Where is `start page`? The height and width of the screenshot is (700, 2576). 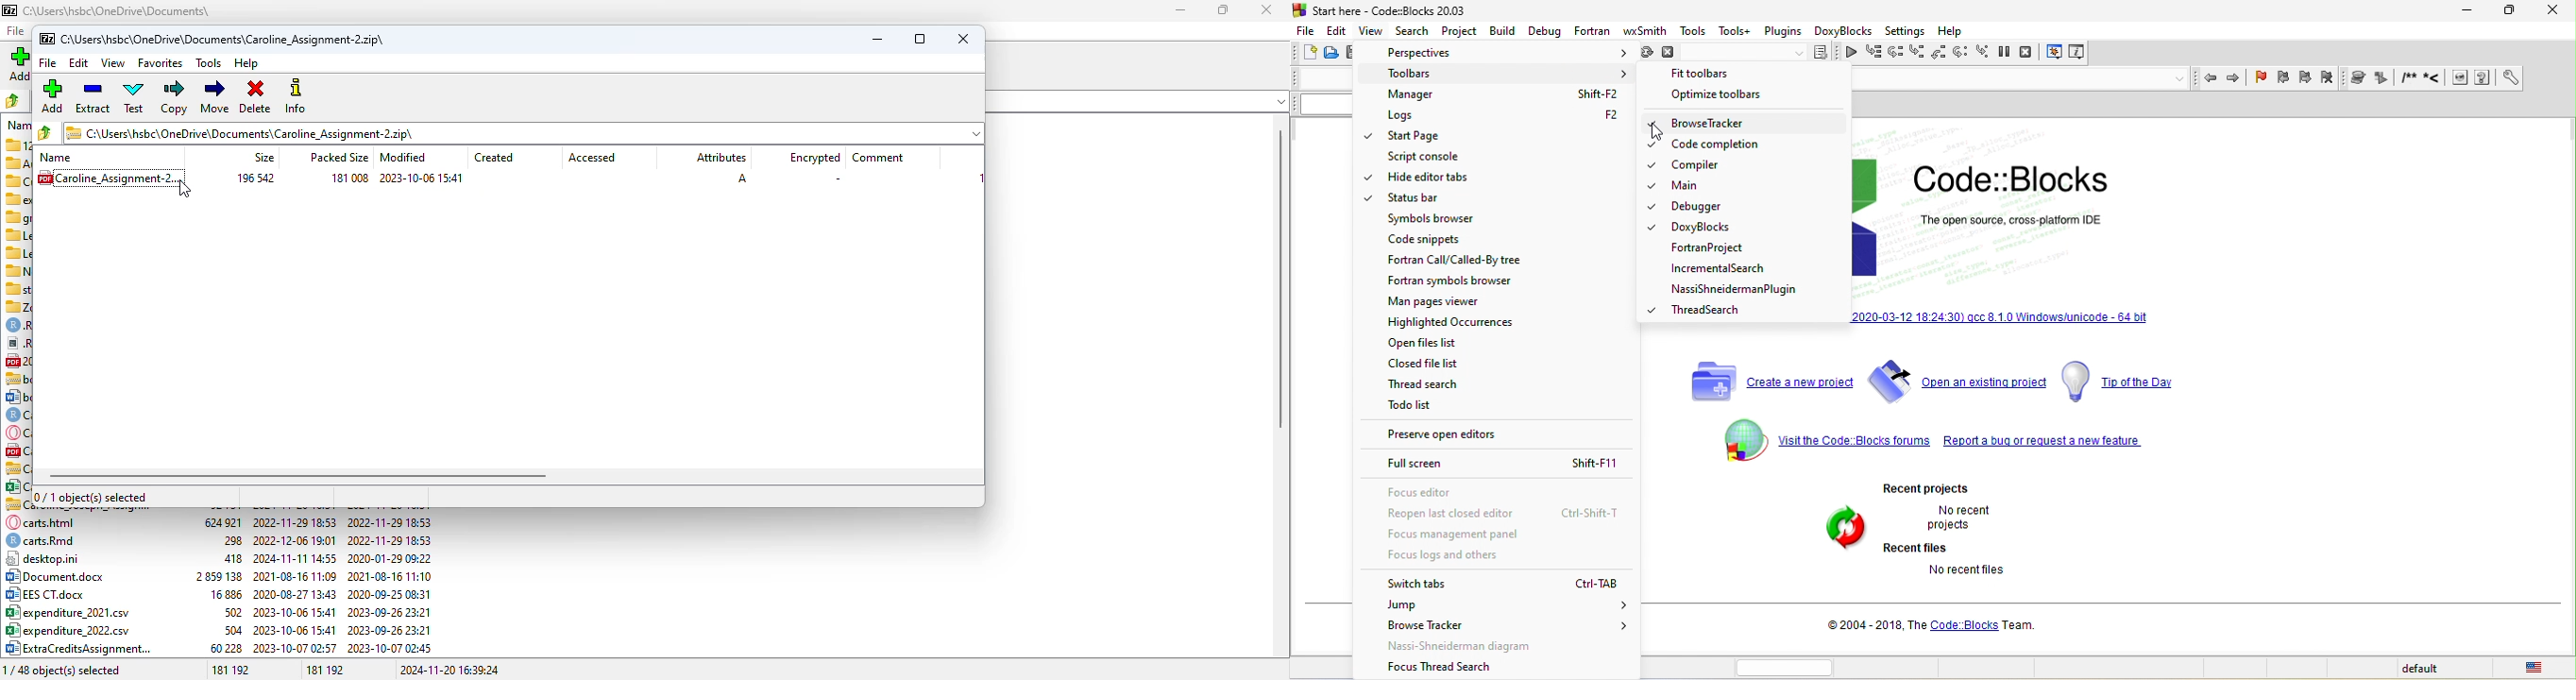
start page is located at coordinates (1439, 138).